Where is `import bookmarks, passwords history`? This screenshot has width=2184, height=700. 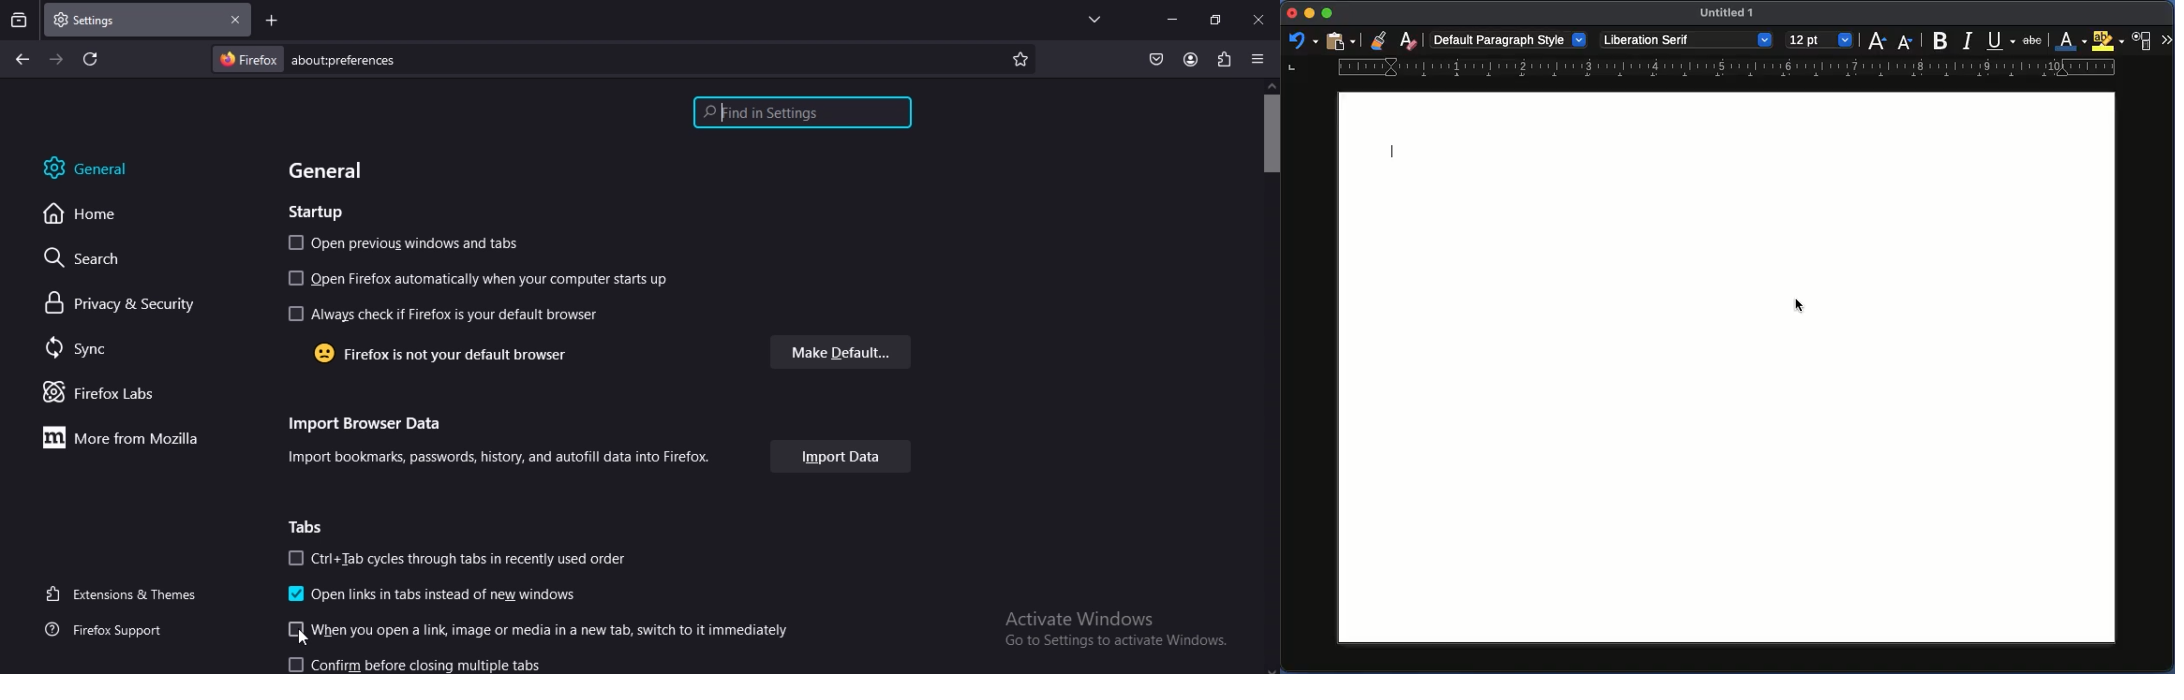
import bookmarks, passwords history is located at coordinates (518, 455).